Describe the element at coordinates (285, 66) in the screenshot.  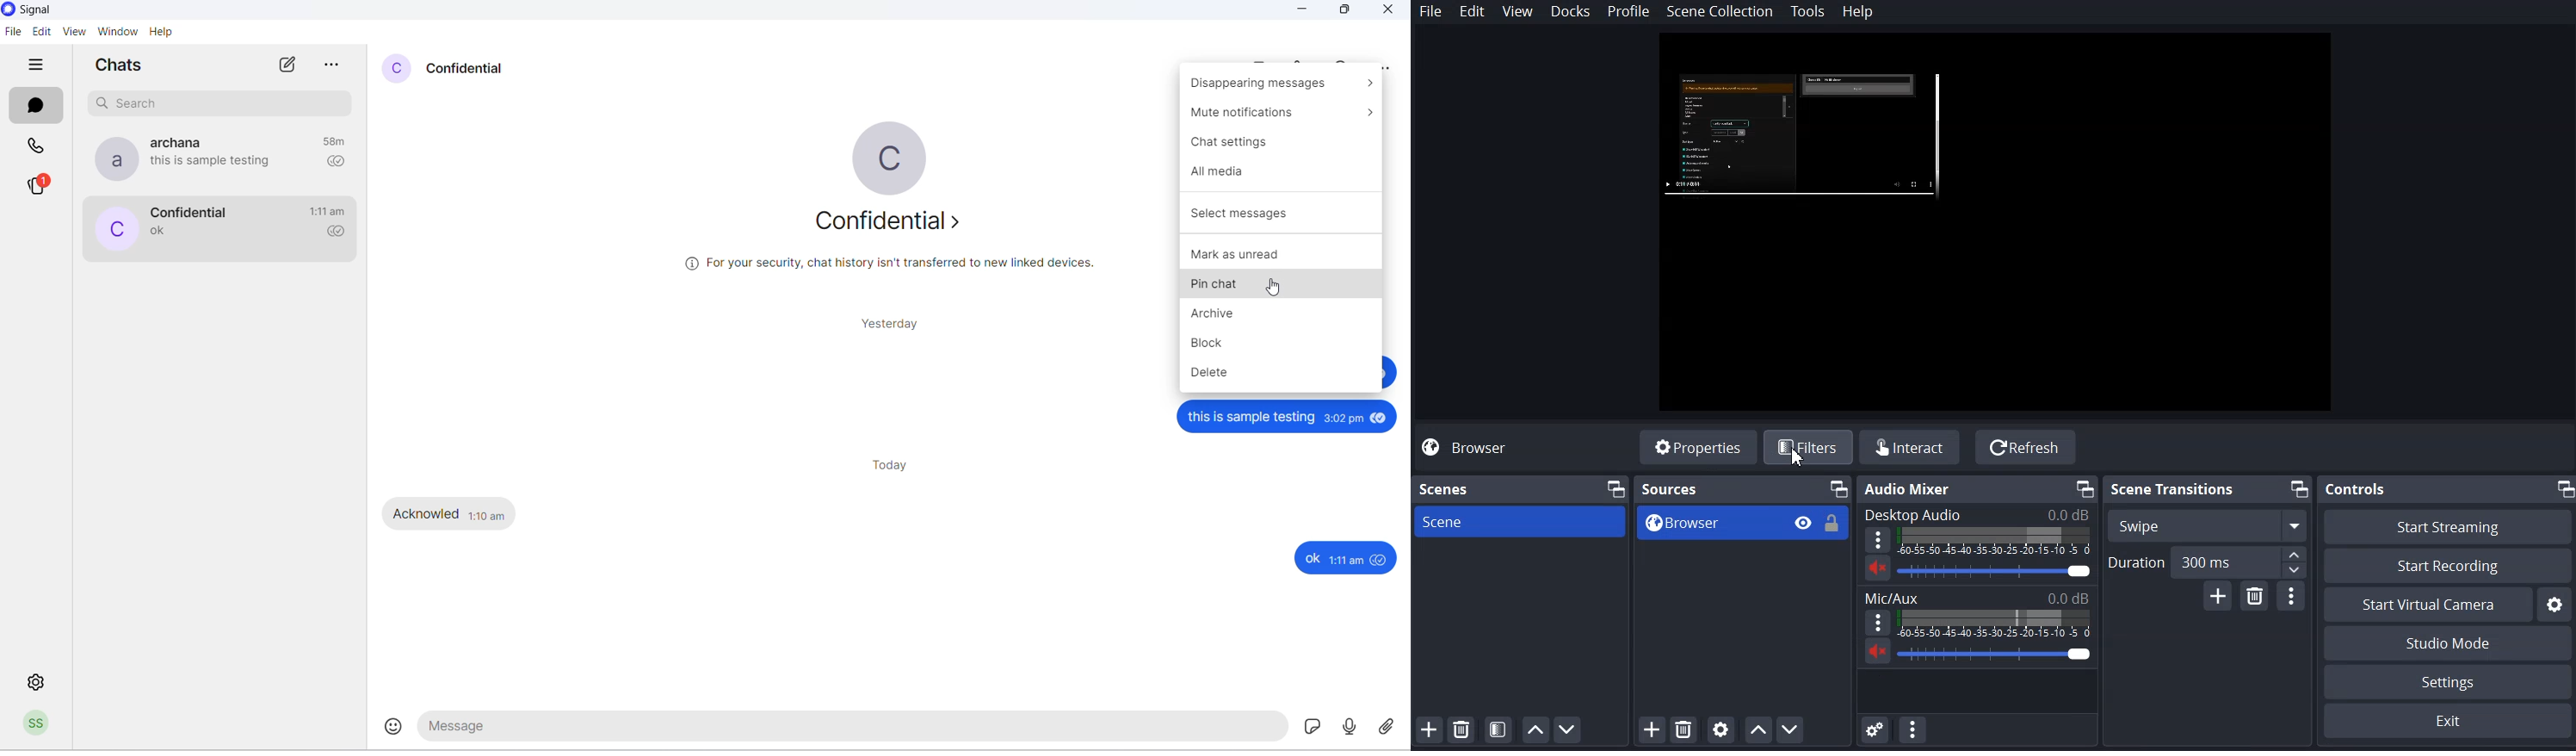
I see `new chat` at that location.